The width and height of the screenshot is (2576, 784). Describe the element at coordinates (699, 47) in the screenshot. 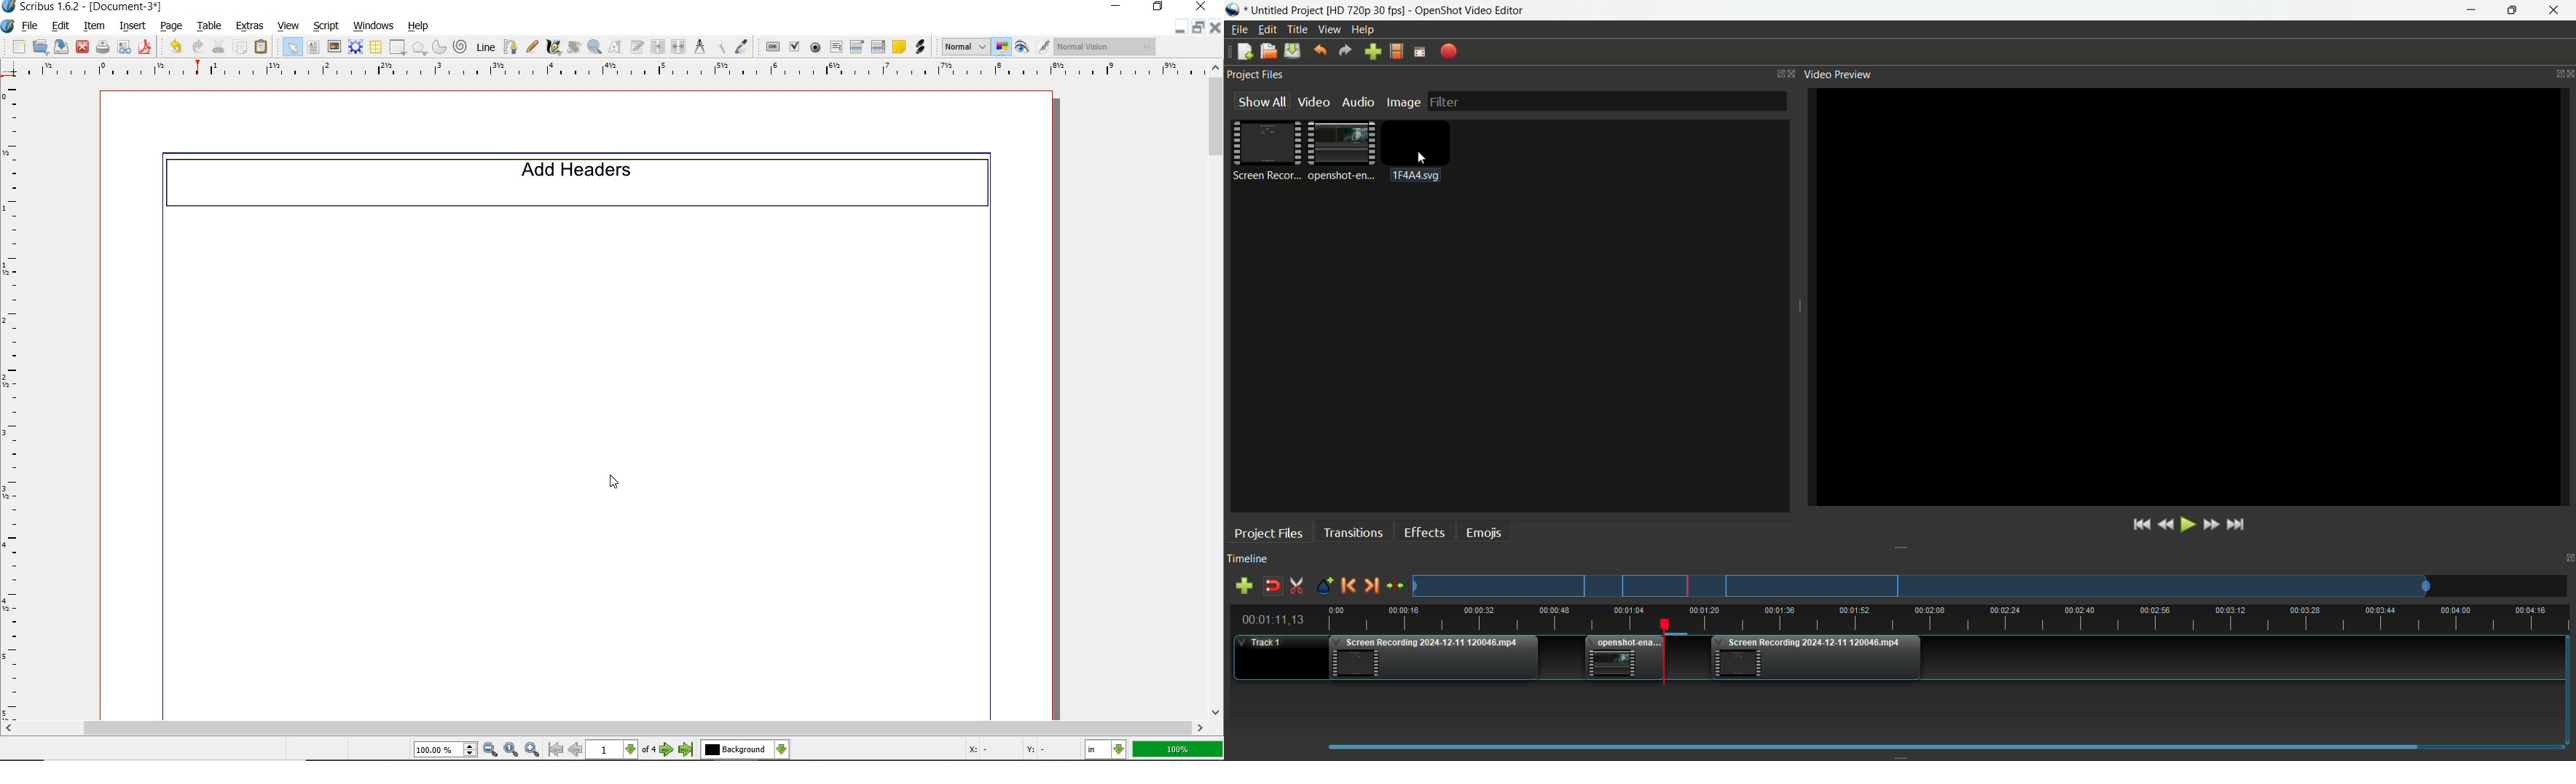

I see `measurements` at that location.